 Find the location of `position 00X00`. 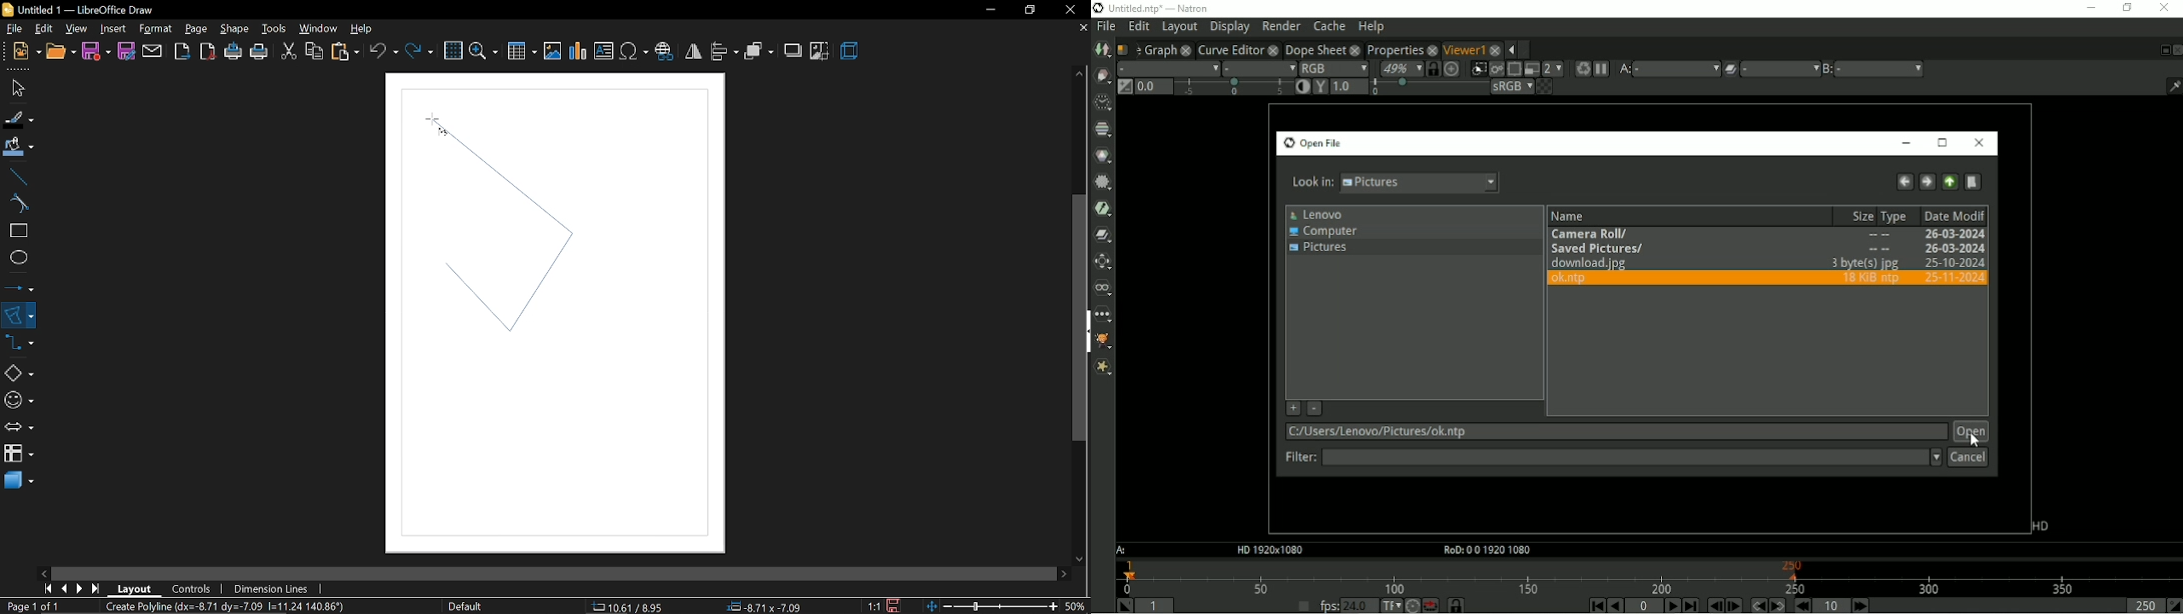

position 00X00 is located at coordinates (761, 604).